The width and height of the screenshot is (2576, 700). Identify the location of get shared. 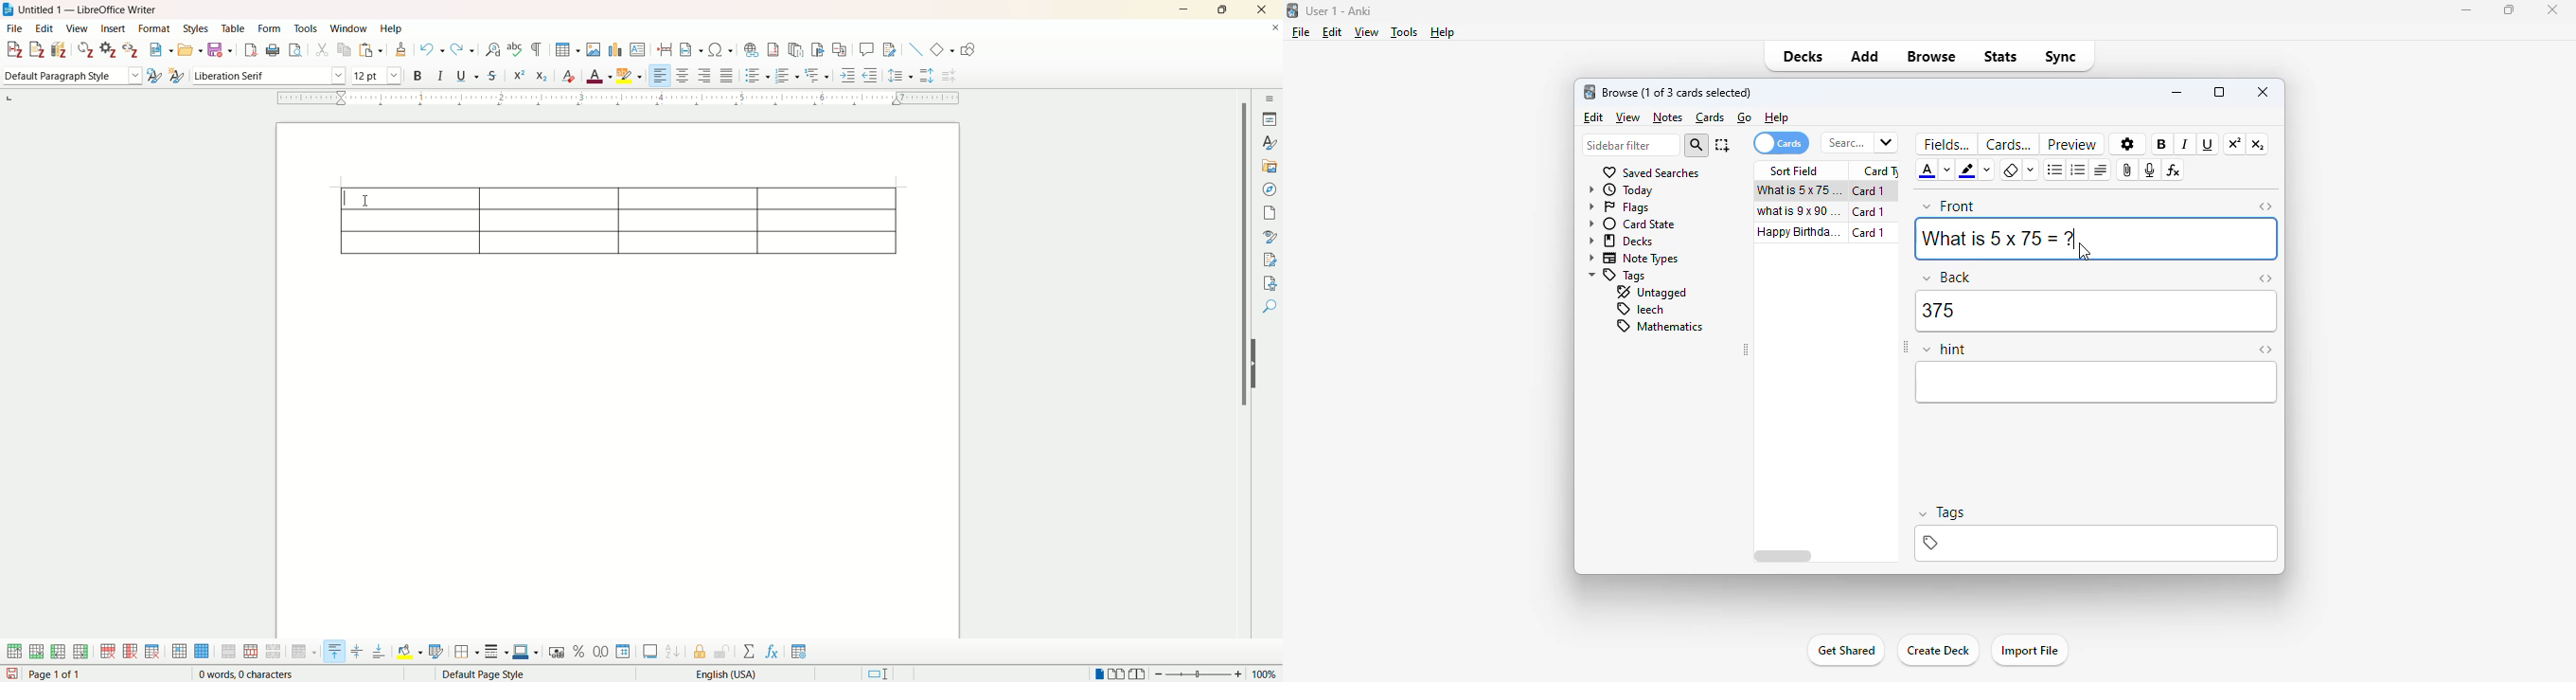
(1845, 652).